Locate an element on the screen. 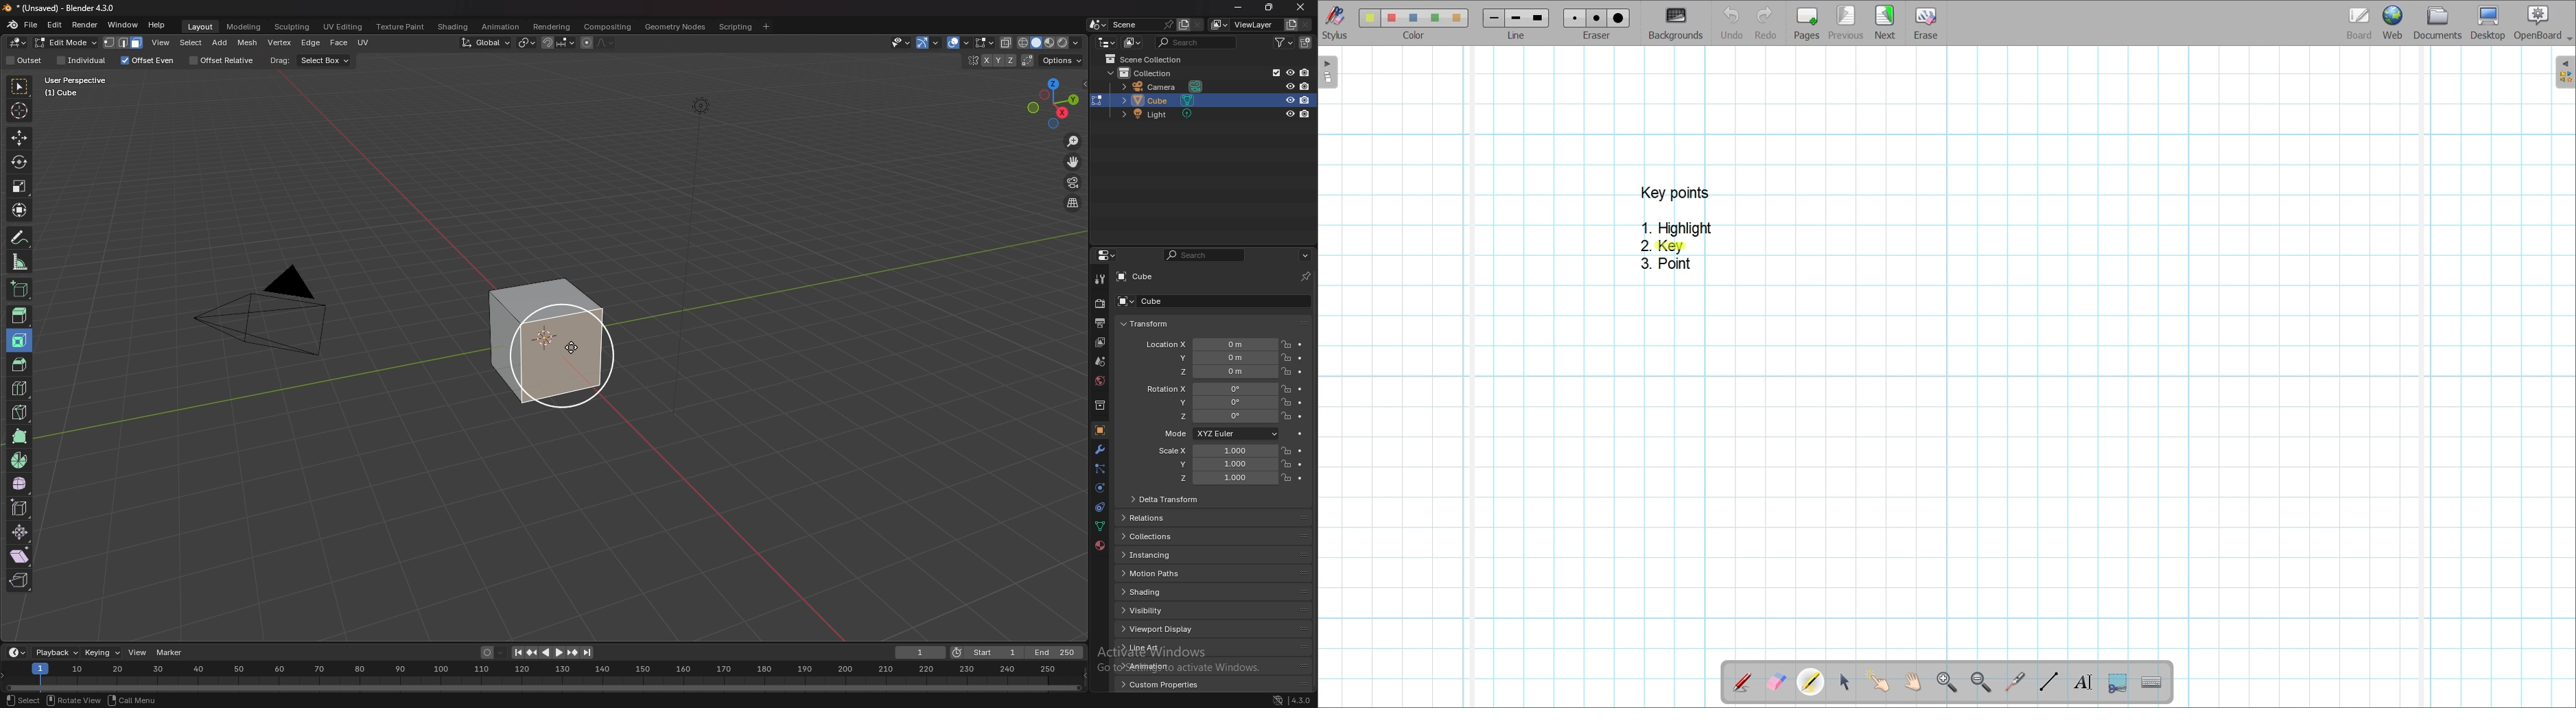 The height and width of the screenshot is (728, 2576). Left sidebar is located at coordinates (1328, 72).